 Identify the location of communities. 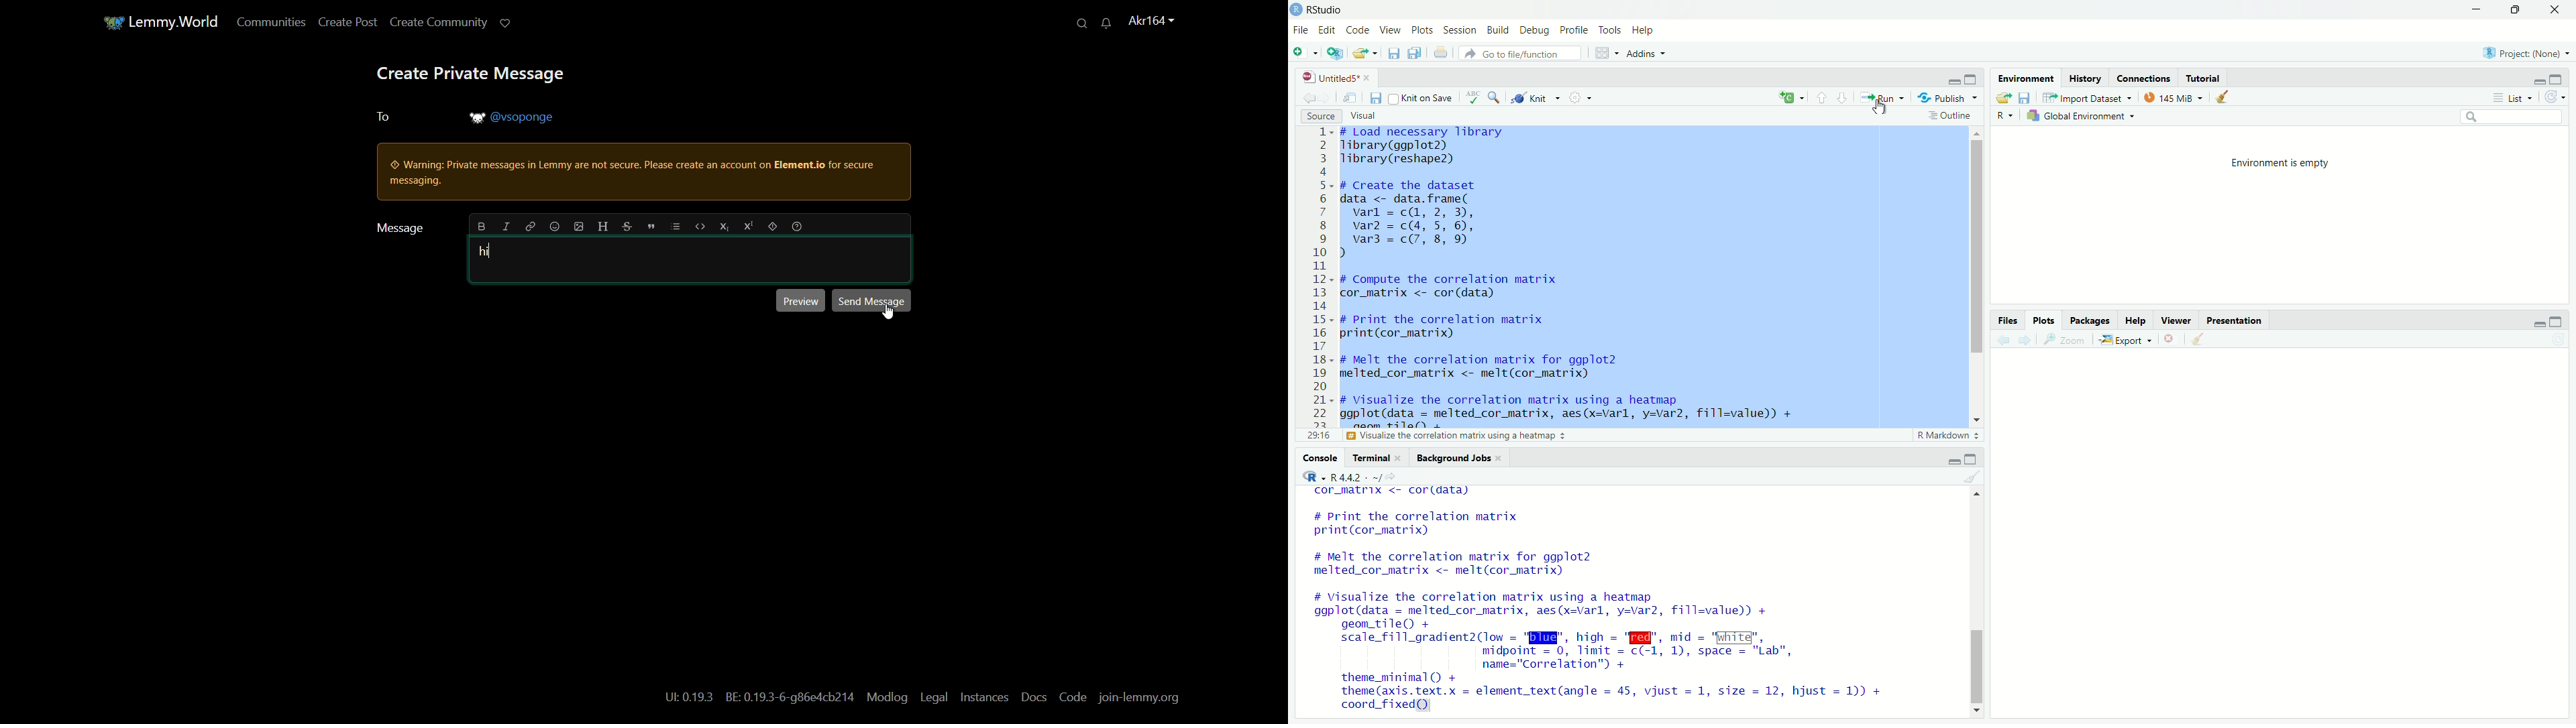
(264, 23).